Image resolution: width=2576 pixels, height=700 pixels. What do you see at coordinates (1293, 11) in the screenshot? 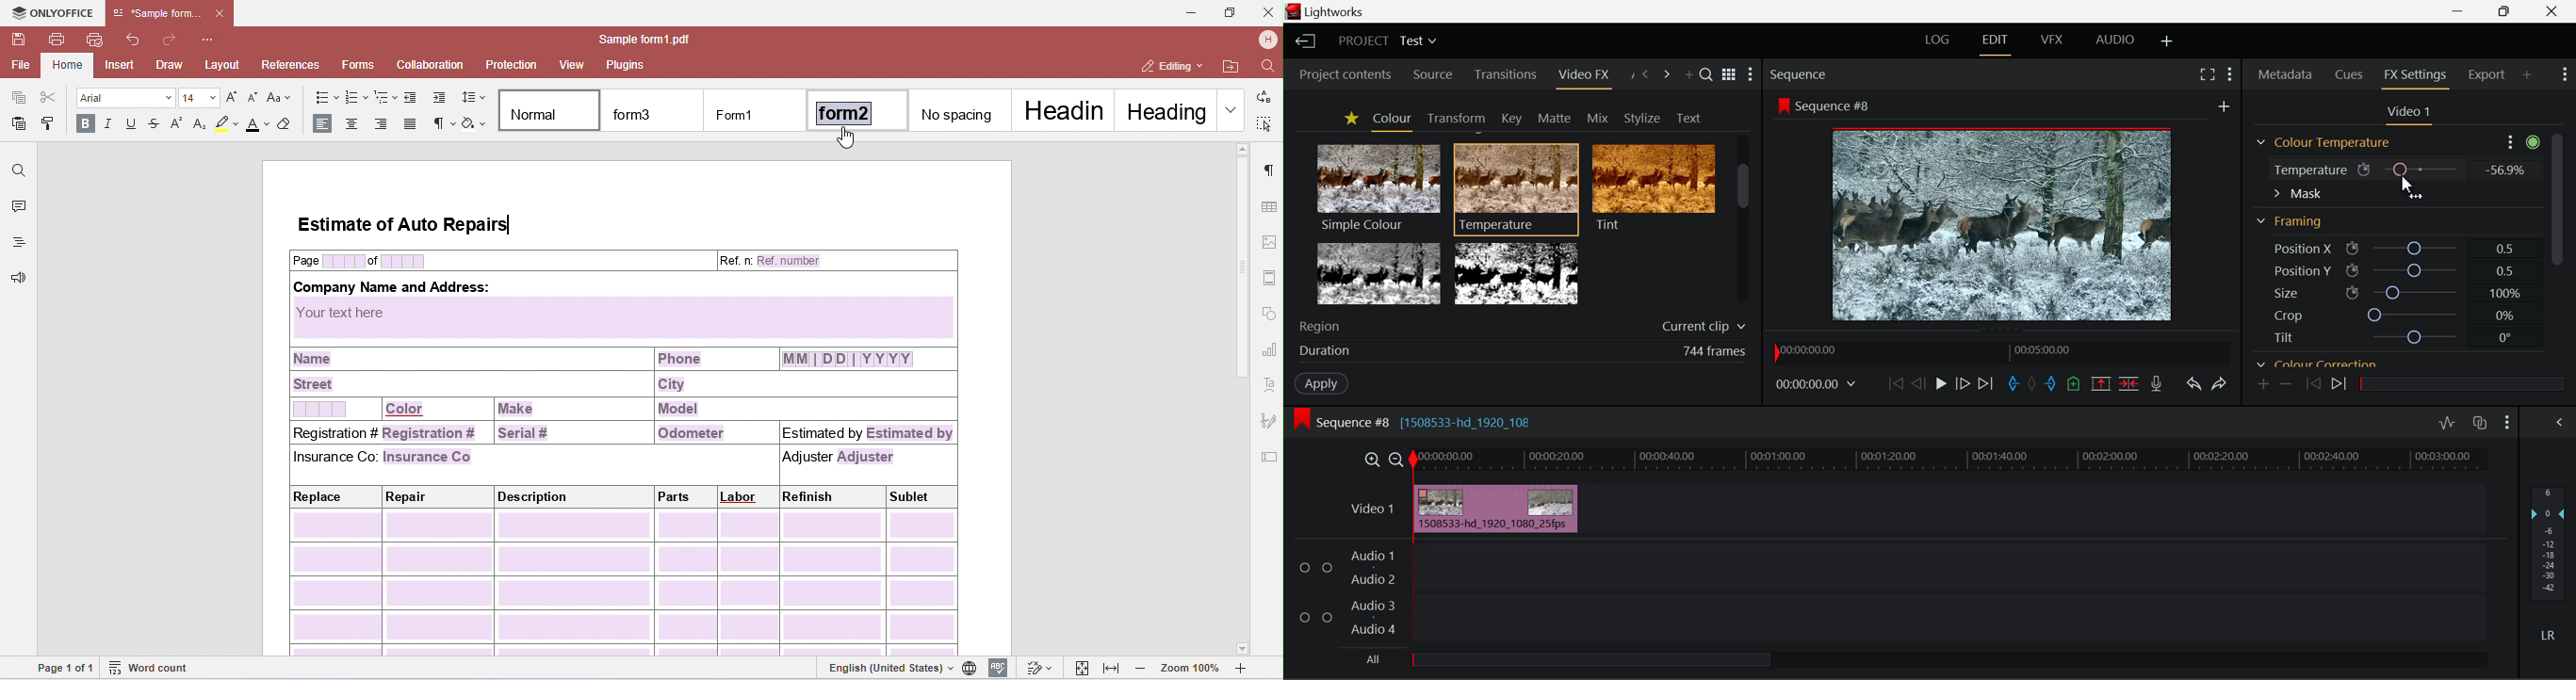
I see `logo` at bounding box center [1293, 11].